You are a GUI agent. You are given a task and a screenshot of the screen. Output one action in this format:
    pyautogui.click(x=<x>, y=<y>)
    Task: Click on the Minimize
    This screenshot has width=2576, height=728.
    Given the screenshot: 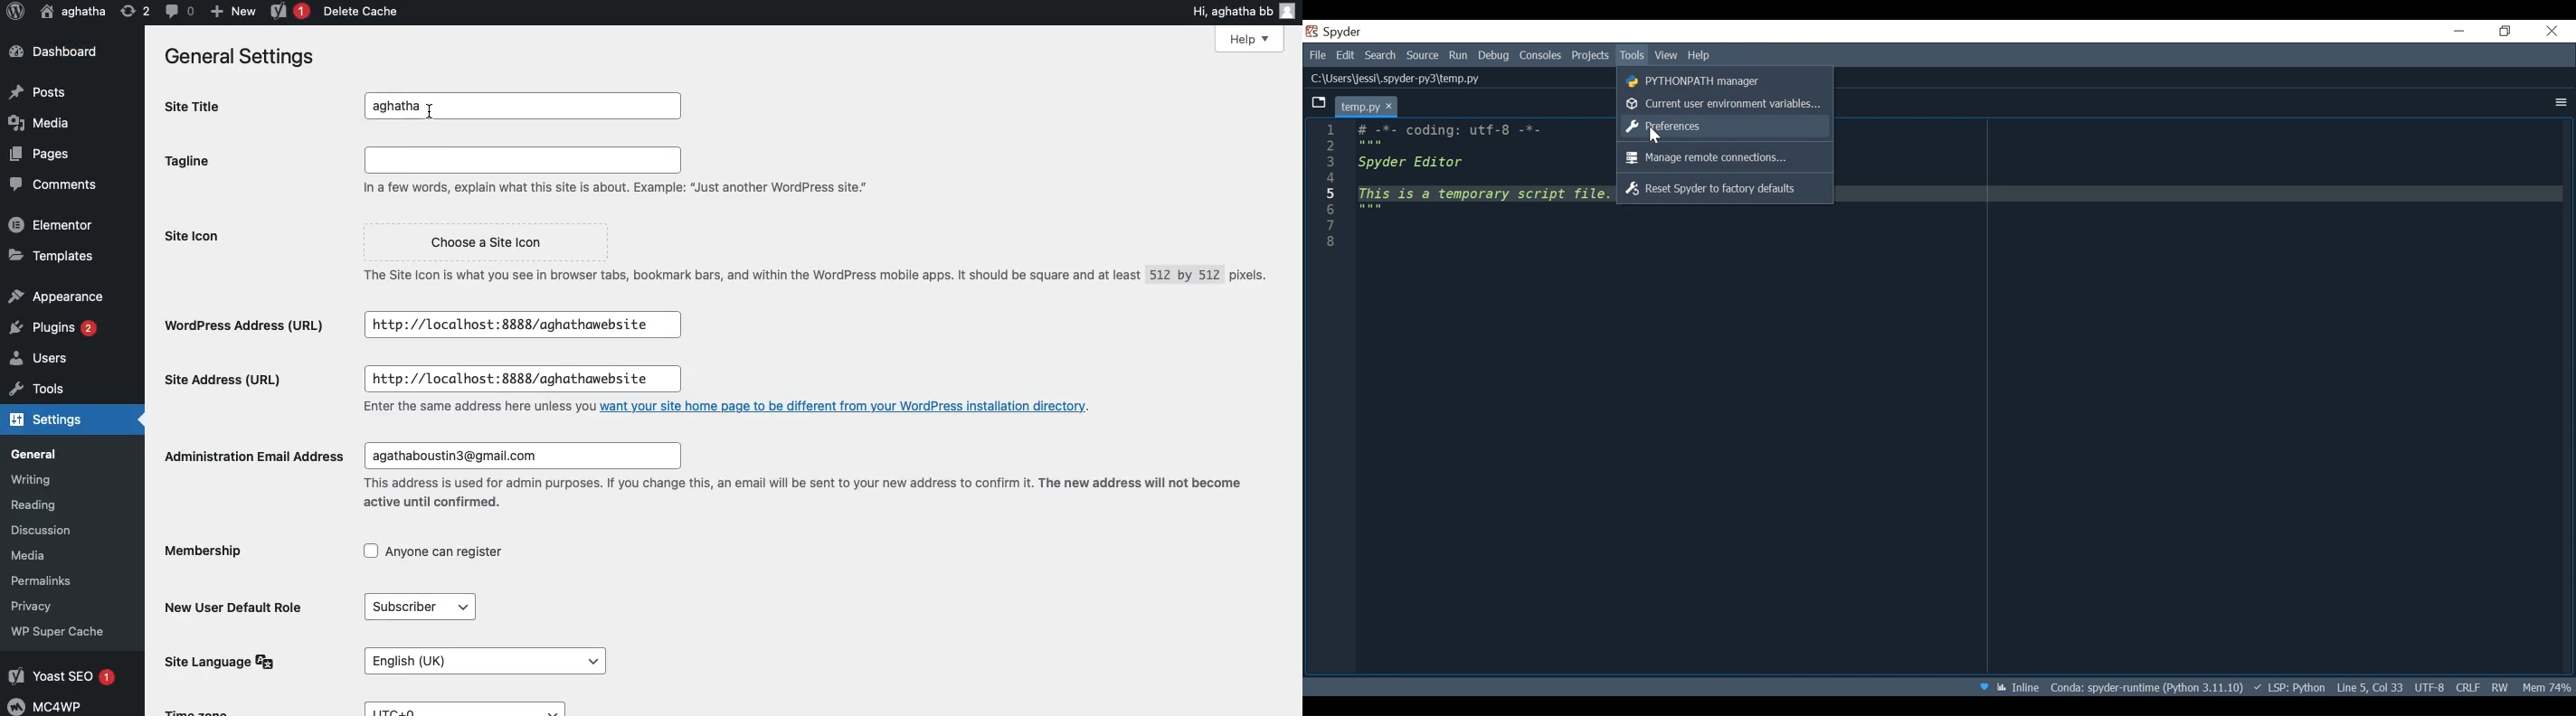 What is the action you would take?
    pyautogui.click(x=2457, y=30)
    